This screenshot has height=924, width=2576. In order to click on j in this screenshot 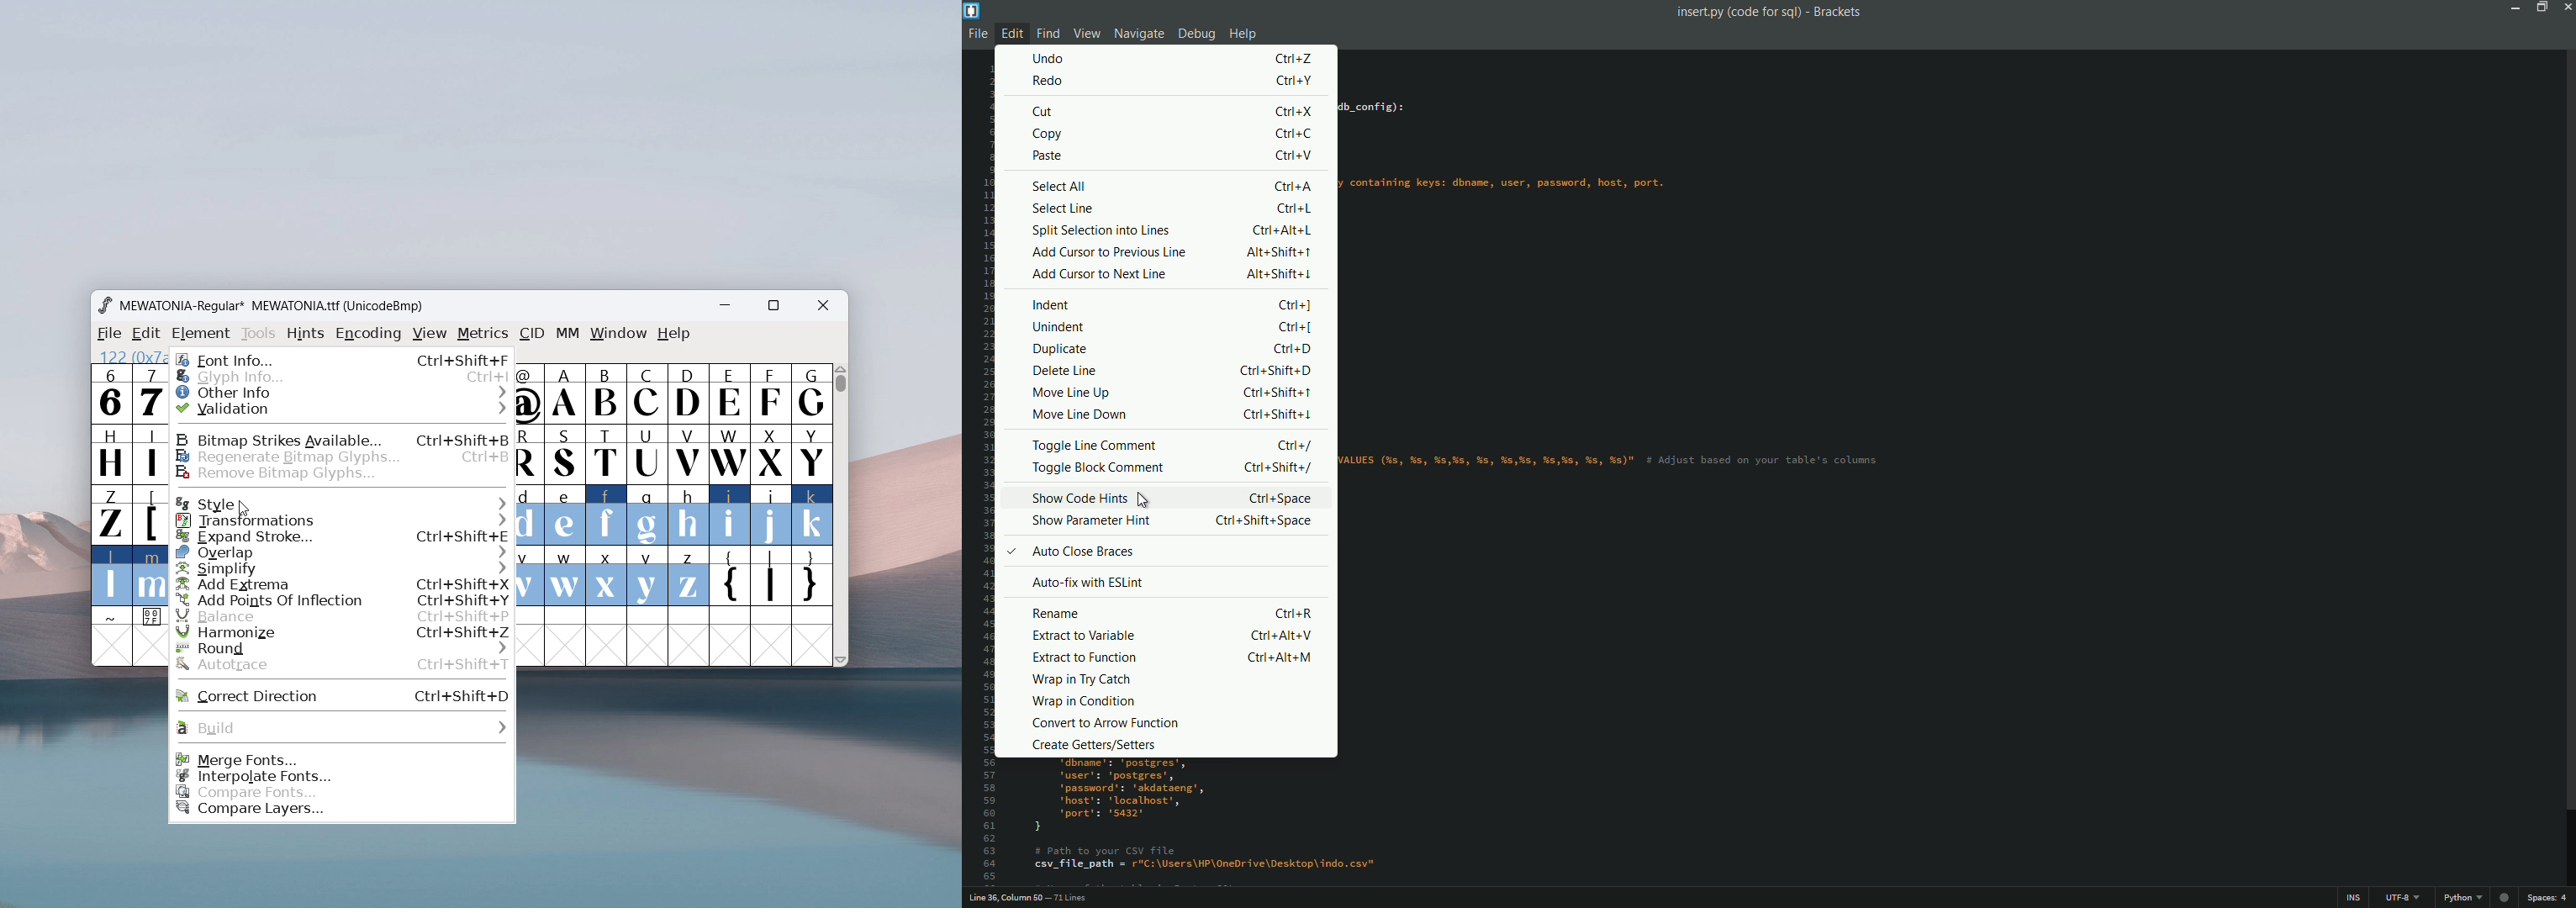, I will do `click(772, 515)`.